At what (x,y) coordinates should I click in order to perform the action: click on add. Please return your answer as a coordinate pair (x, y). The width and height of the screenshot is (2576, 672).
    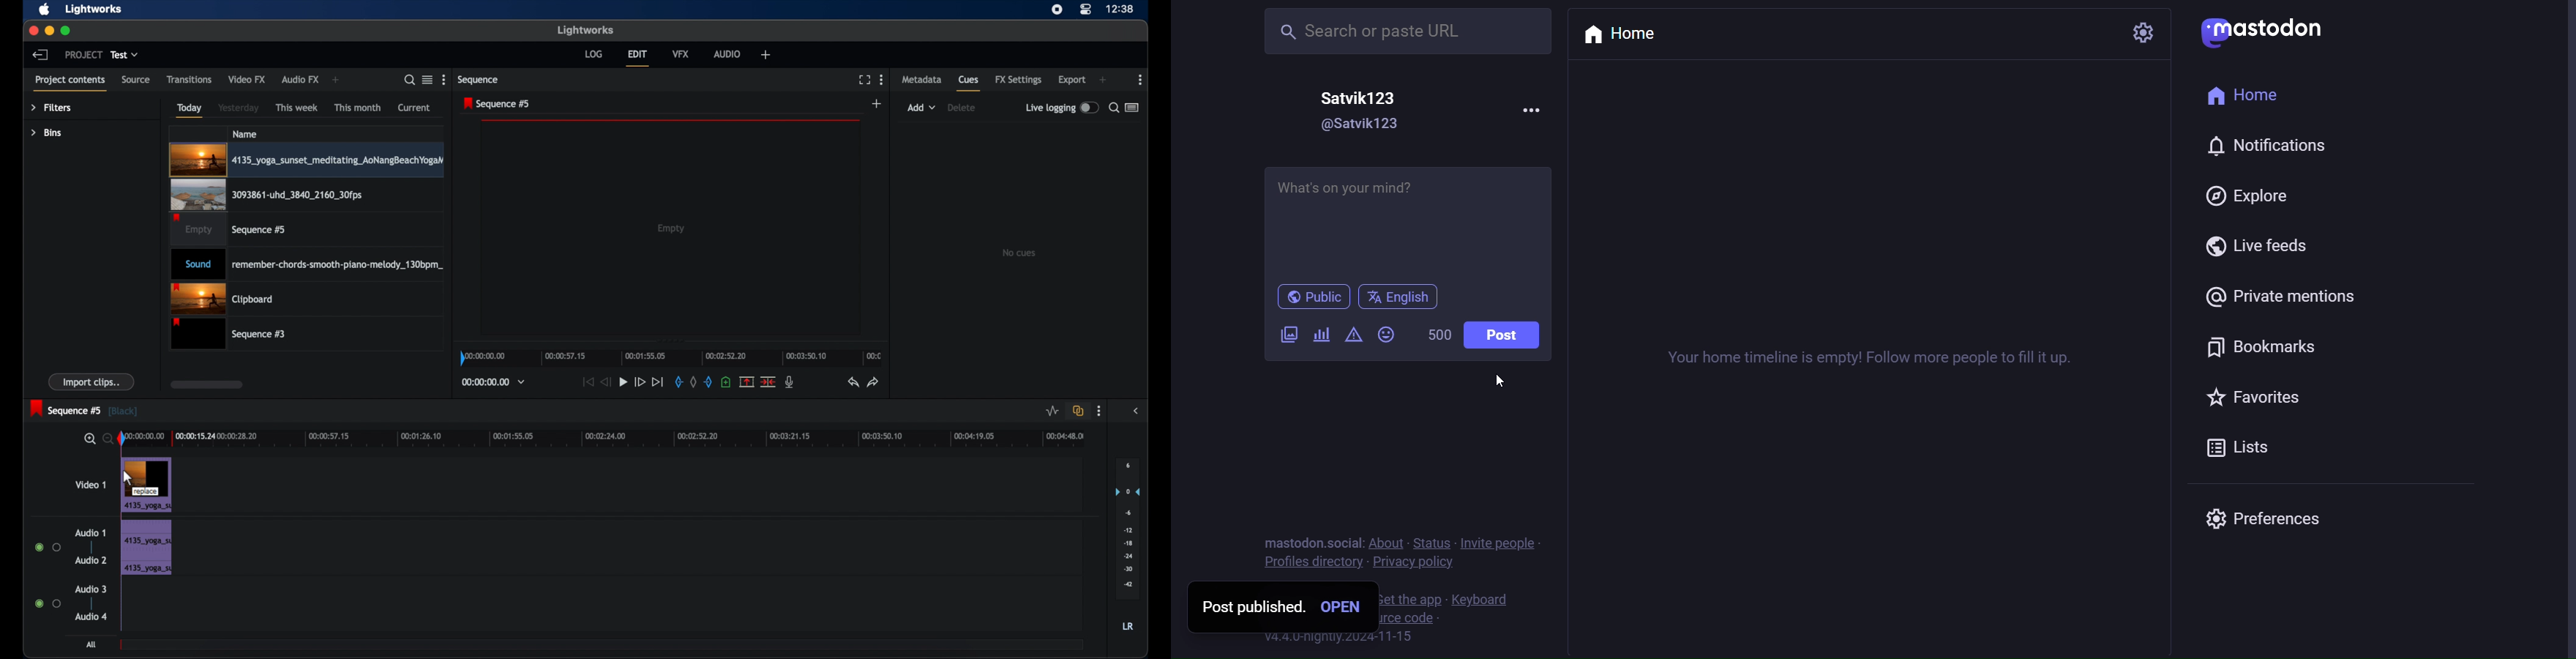
    Looking at the image, I should click on (766, 56).